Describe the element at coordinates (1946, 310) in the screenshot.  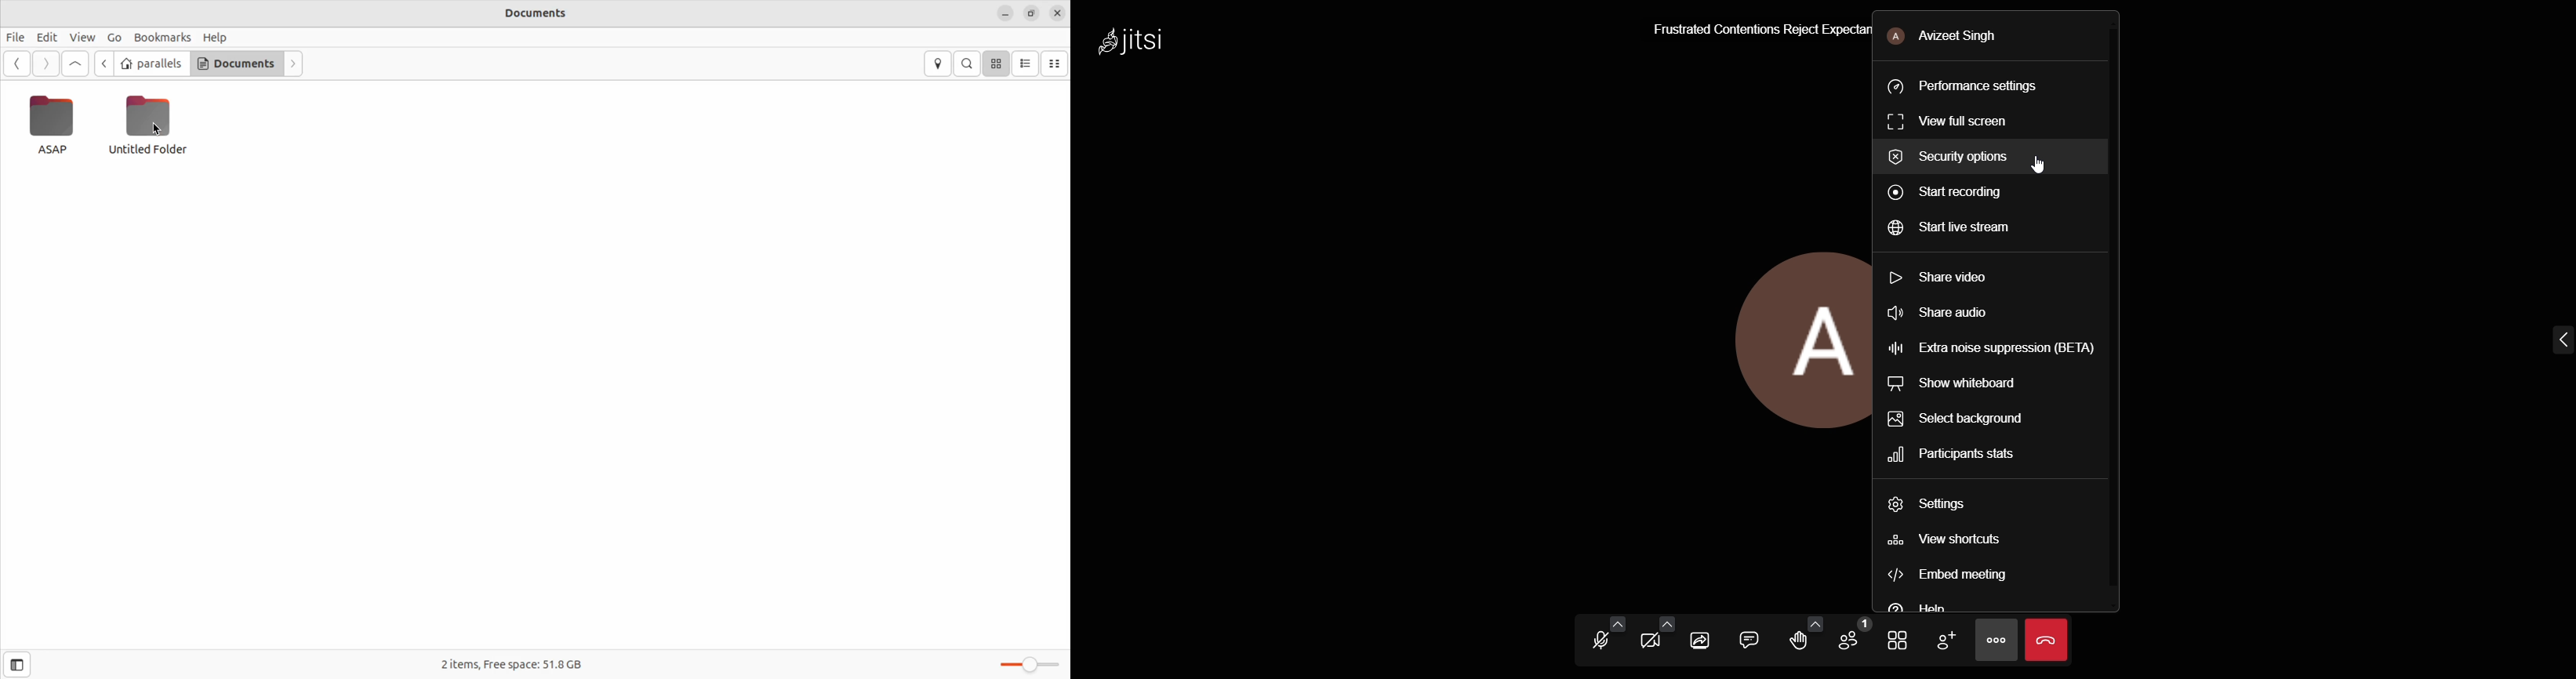
I see `share audio` at that location.